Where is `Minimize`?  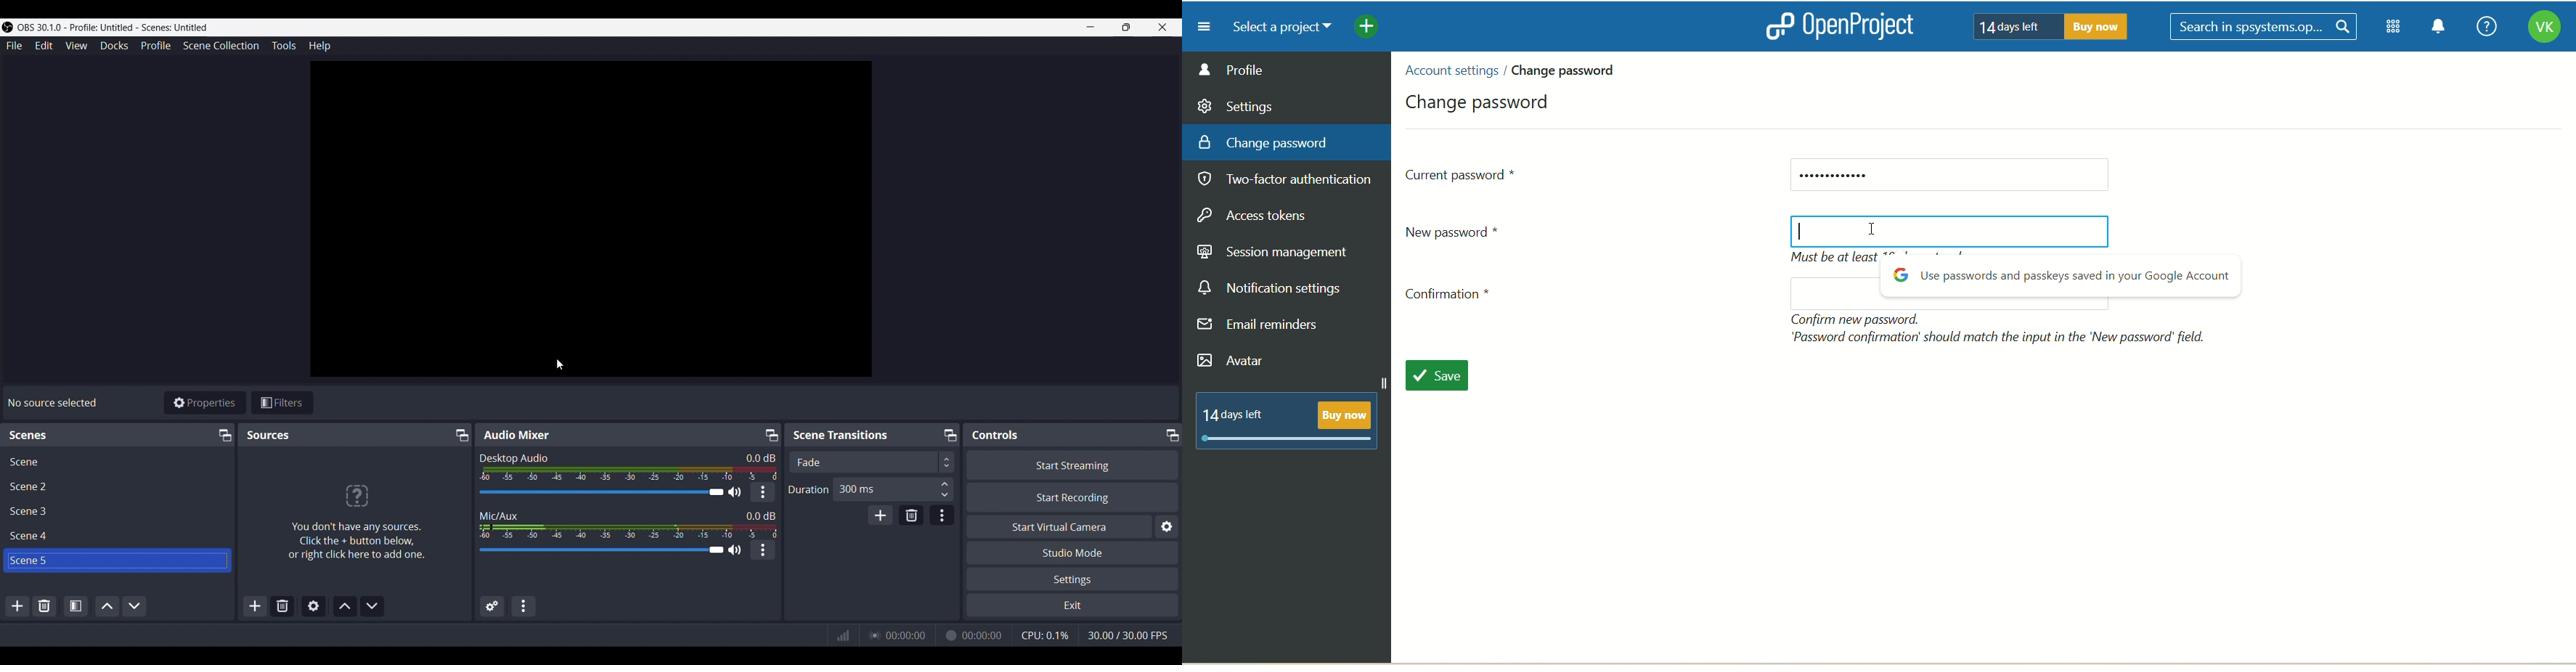 Minimize is located at coordinates (1089, 26).